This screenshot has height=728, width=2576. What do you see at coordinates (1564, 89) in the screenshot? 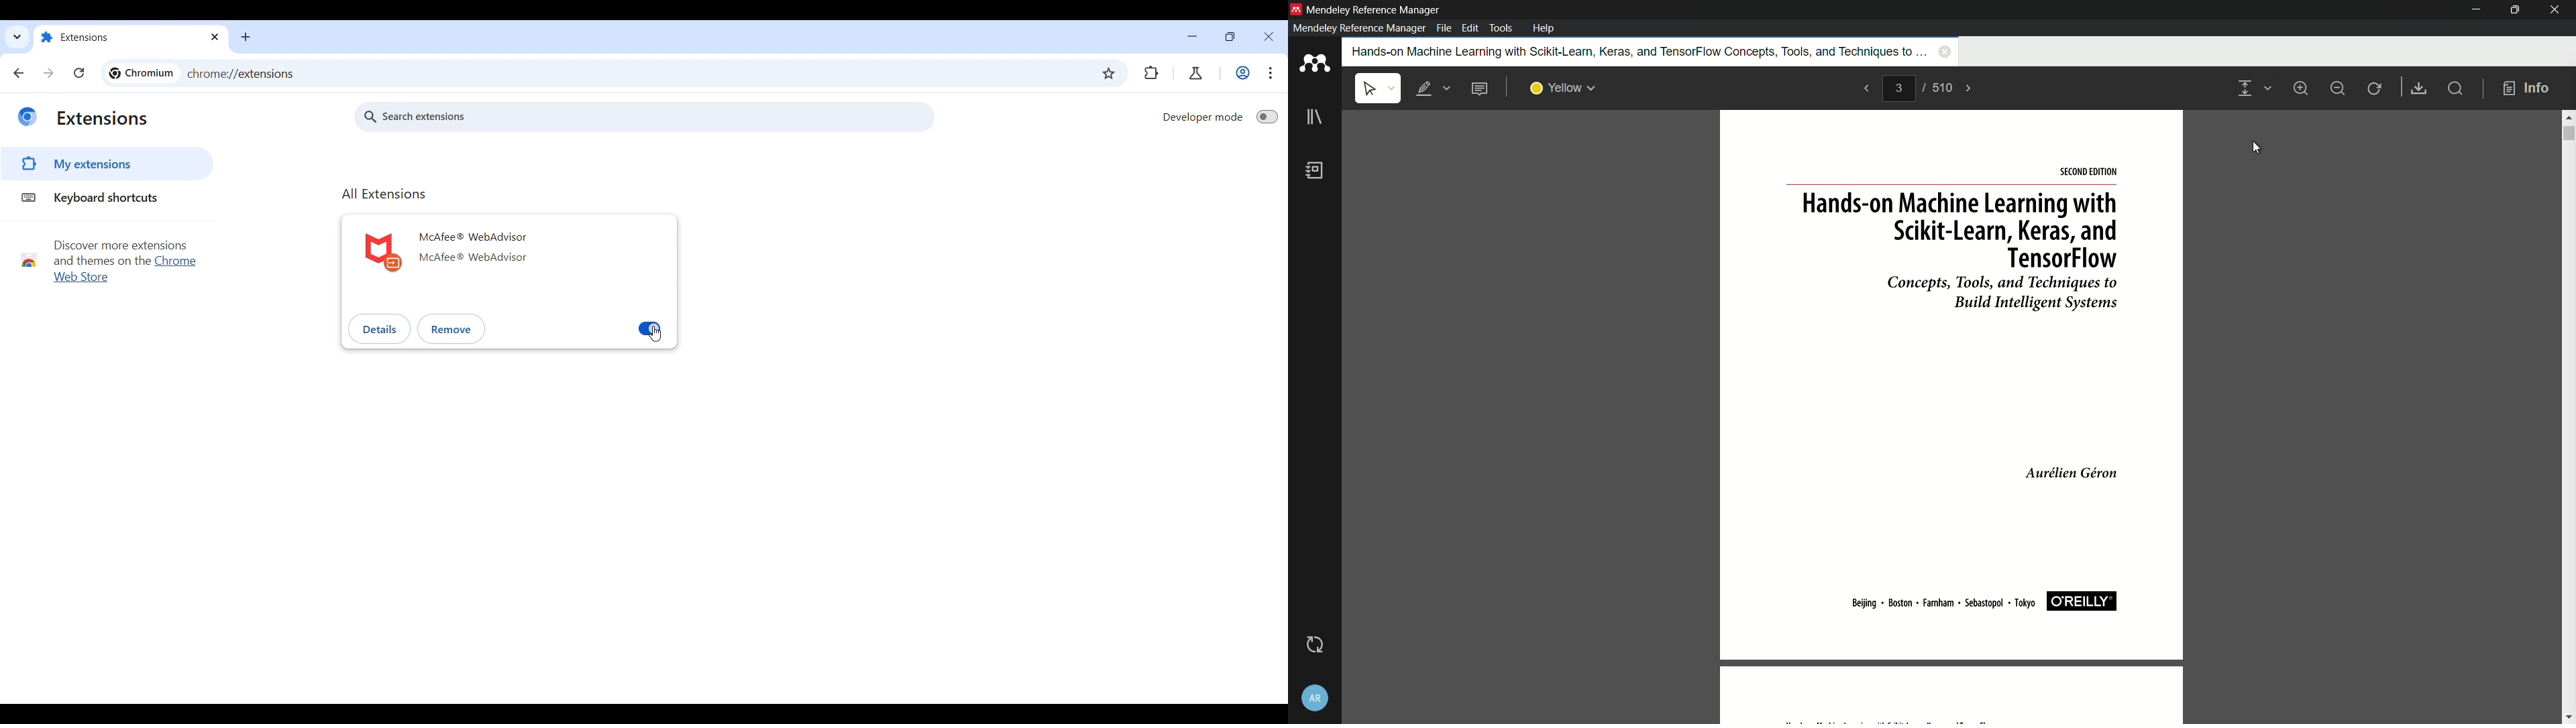
I see `text highlight color` at bounding box center [1564, 89].